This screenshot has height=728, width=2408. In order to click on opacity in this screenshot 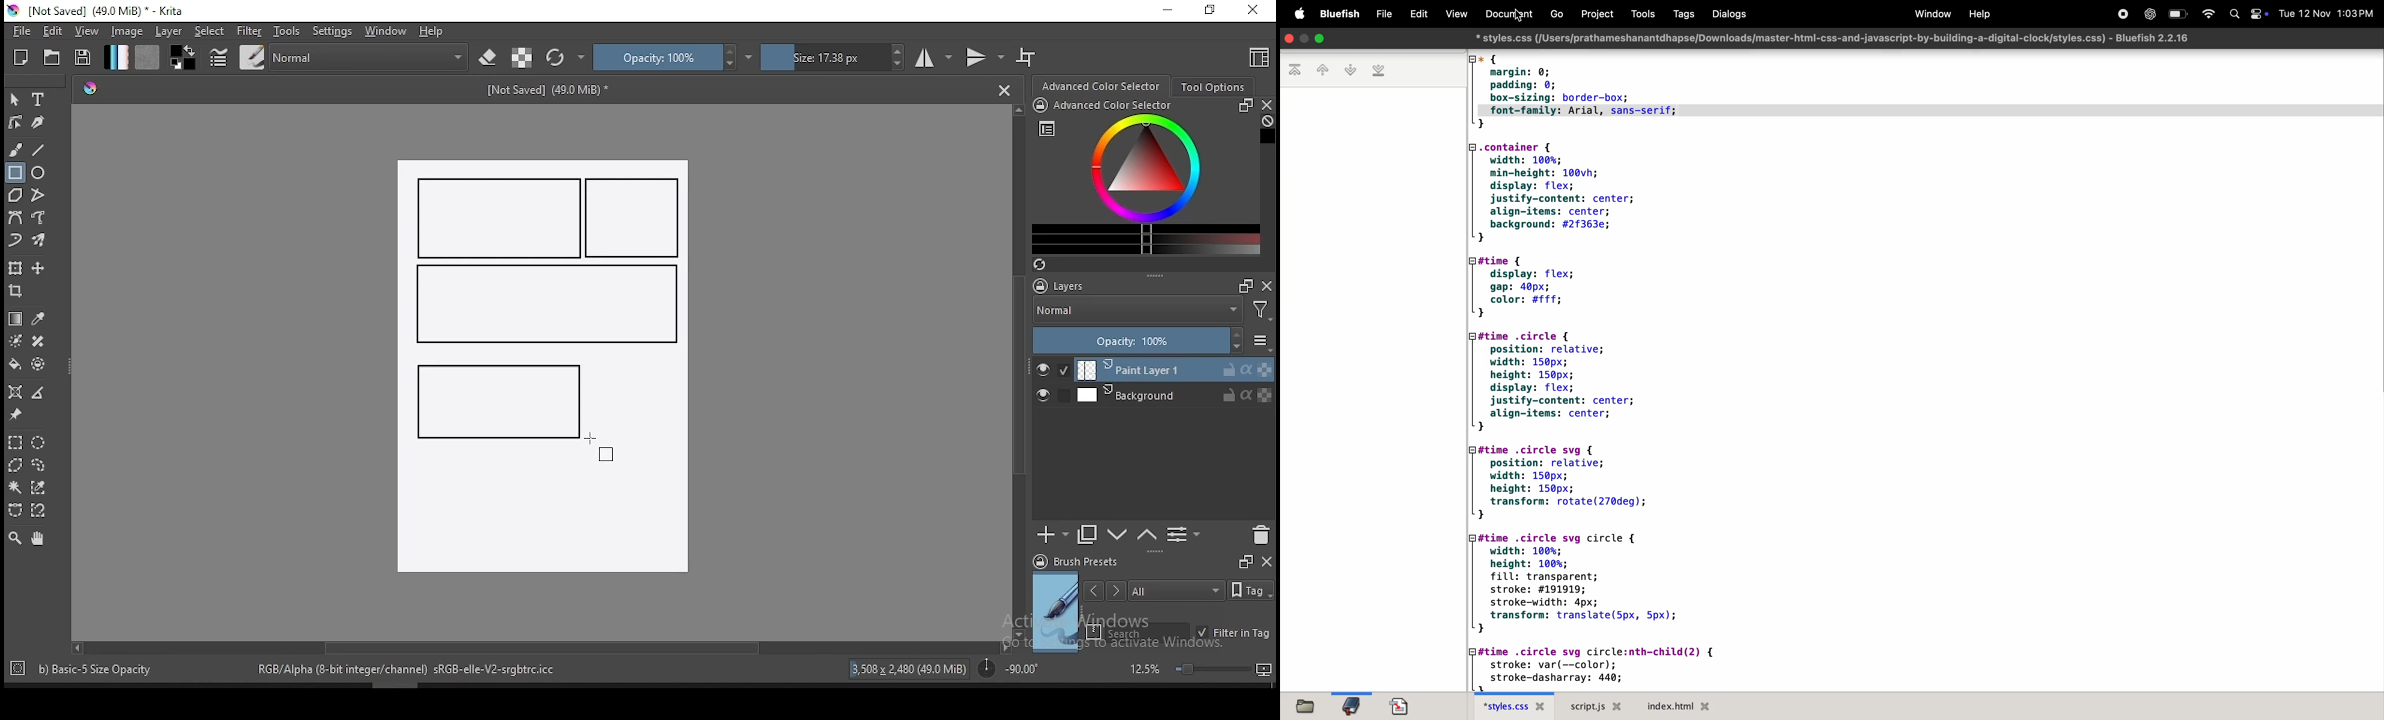, I will do `click(1150, 342)`.